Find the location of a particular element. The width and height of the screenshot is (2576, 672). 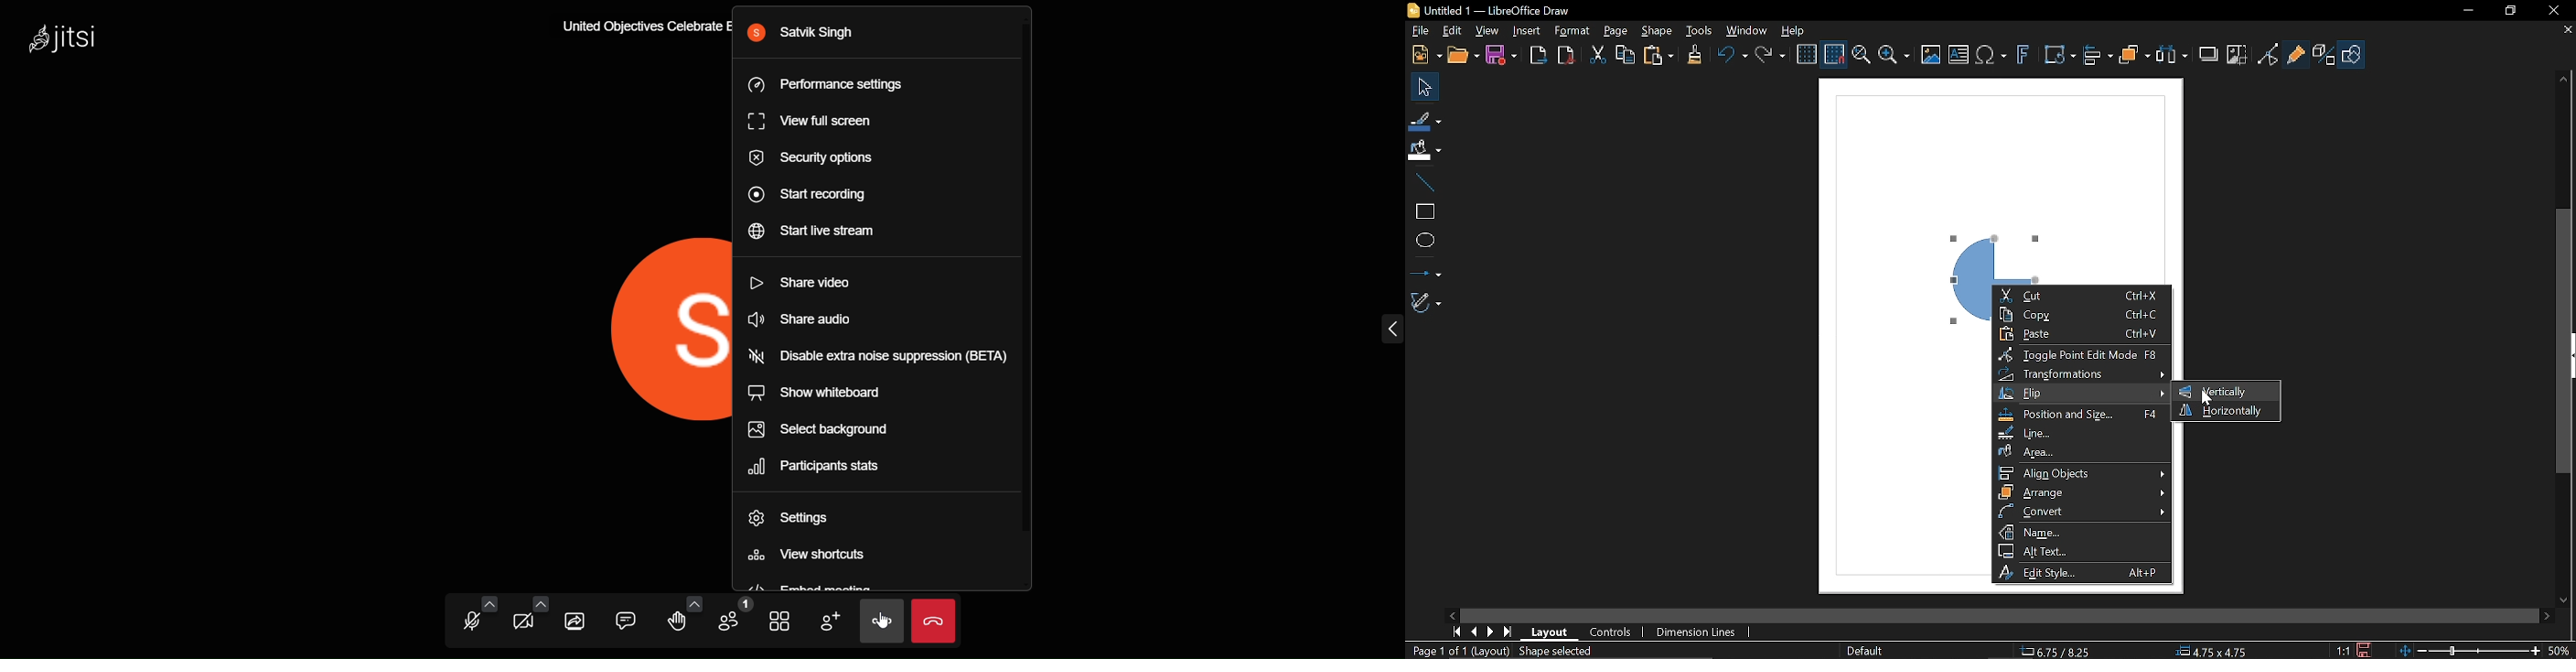

Copy is located at coordinates (1626, 54).